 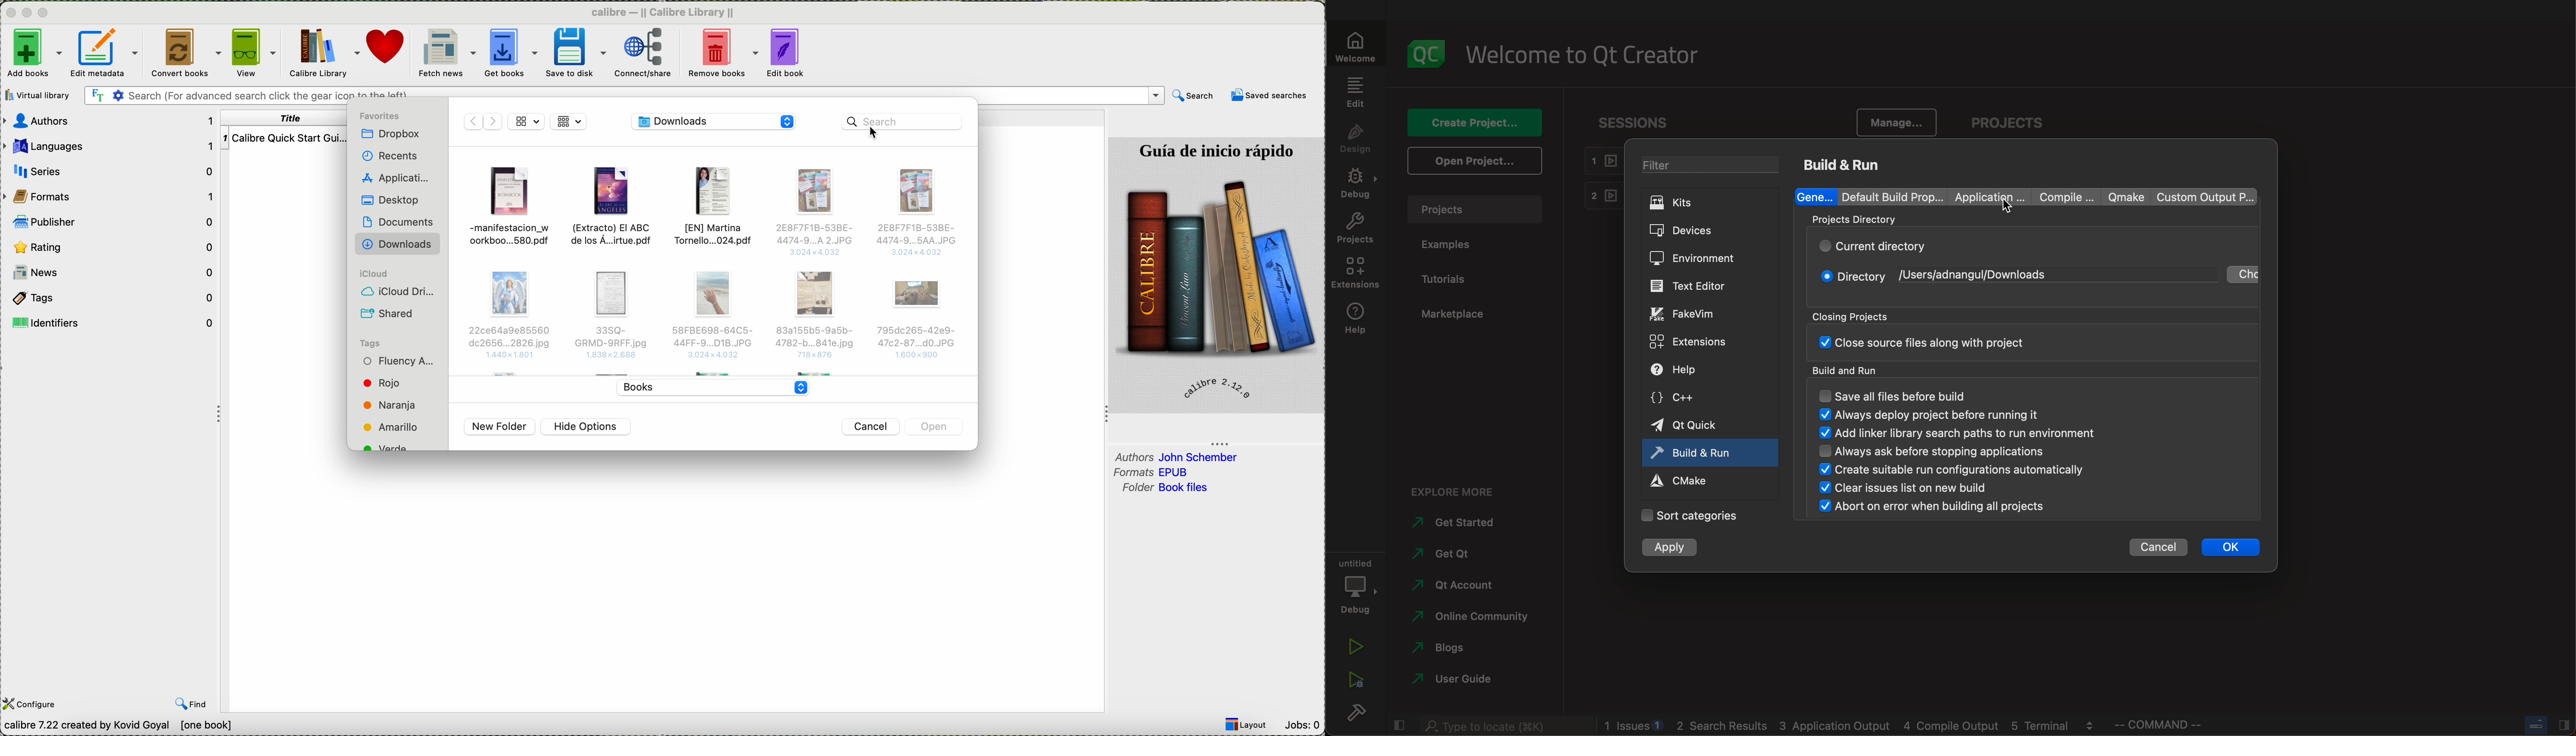 I want to click on minimize program, so click(x=29, y=14).